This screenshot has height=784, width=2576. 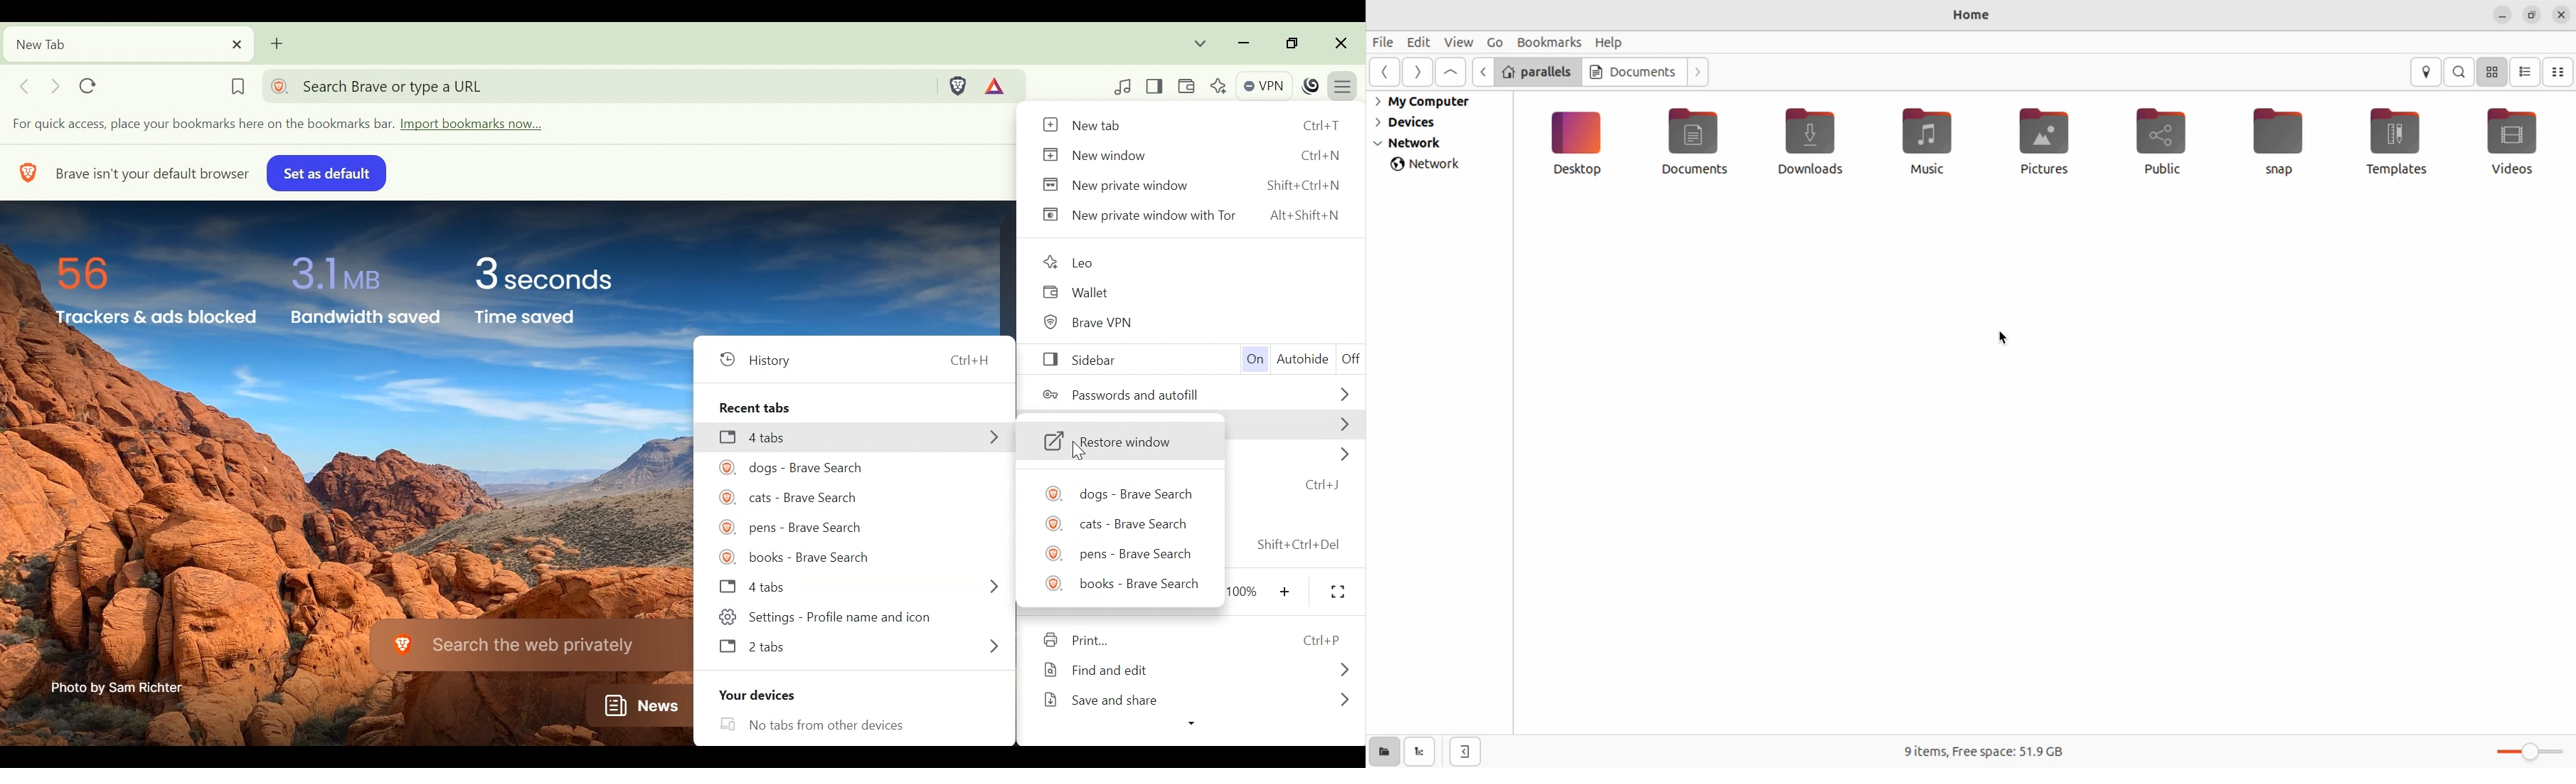 What do you see at coordinates (635, 707) in the screenshot?
I see `News` at bounding box center [635, 707].